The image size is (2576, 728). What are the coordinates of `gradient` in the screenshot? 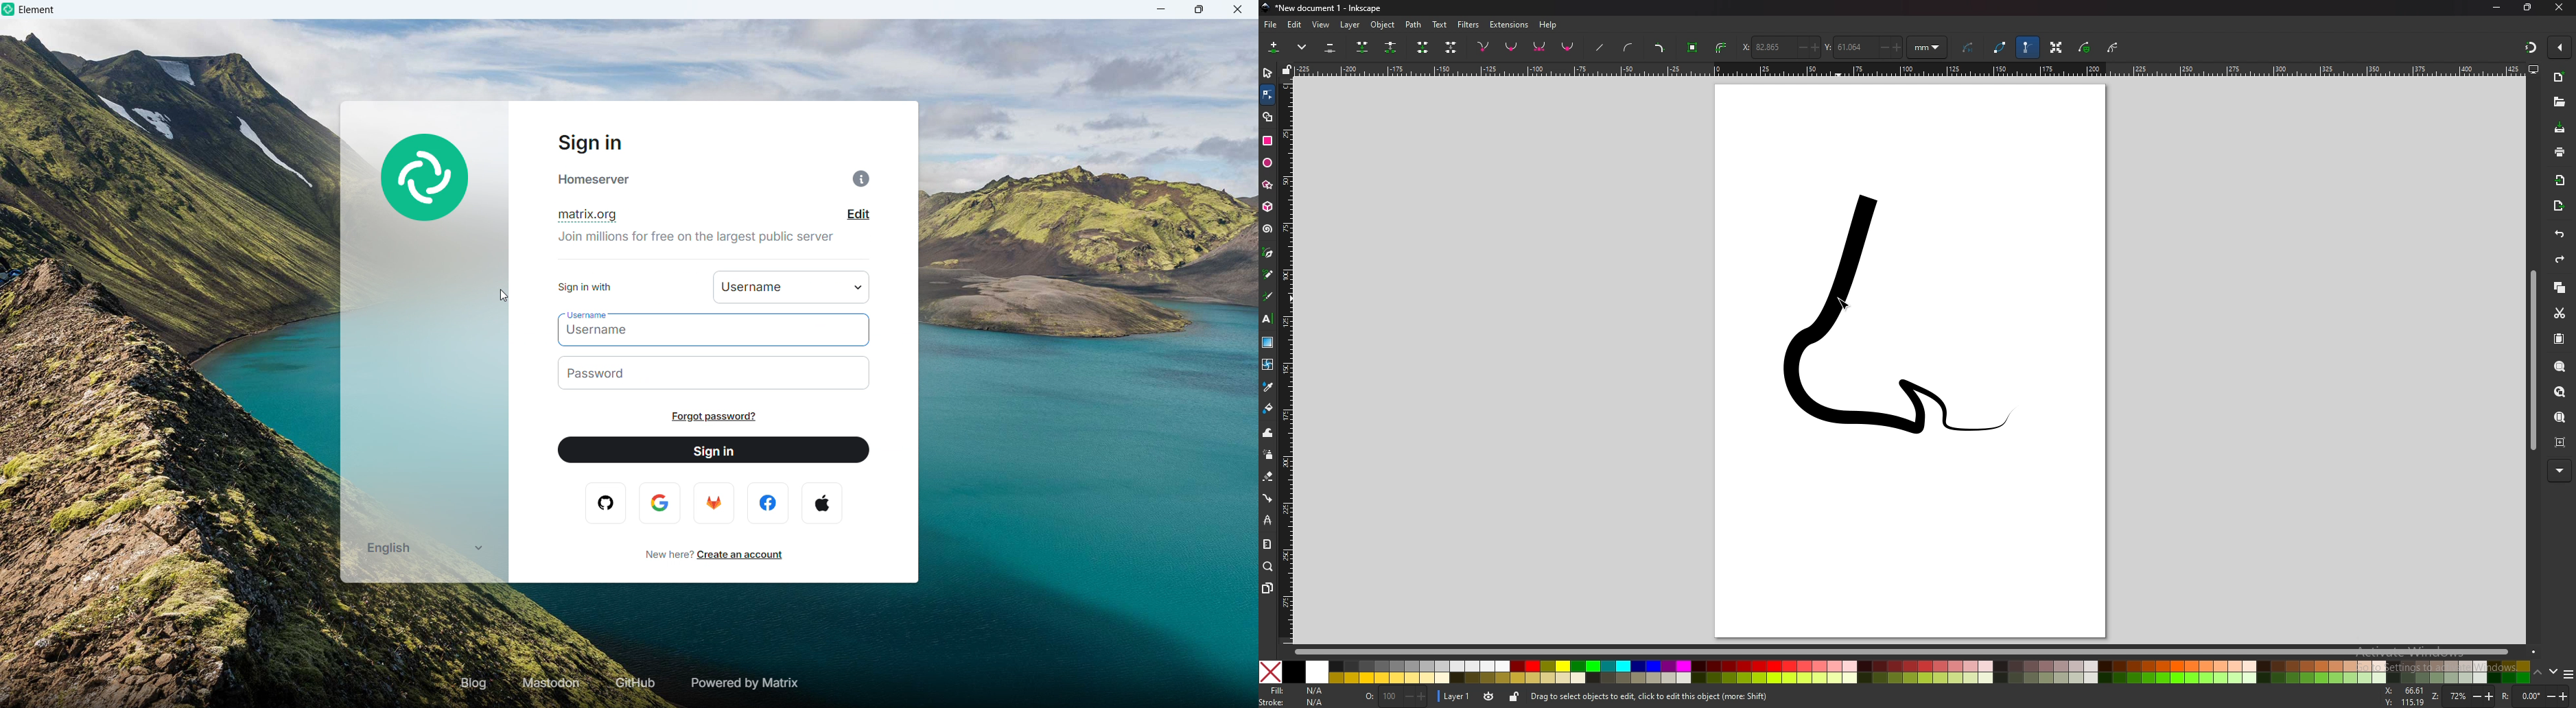 It's located at (1267, 342).